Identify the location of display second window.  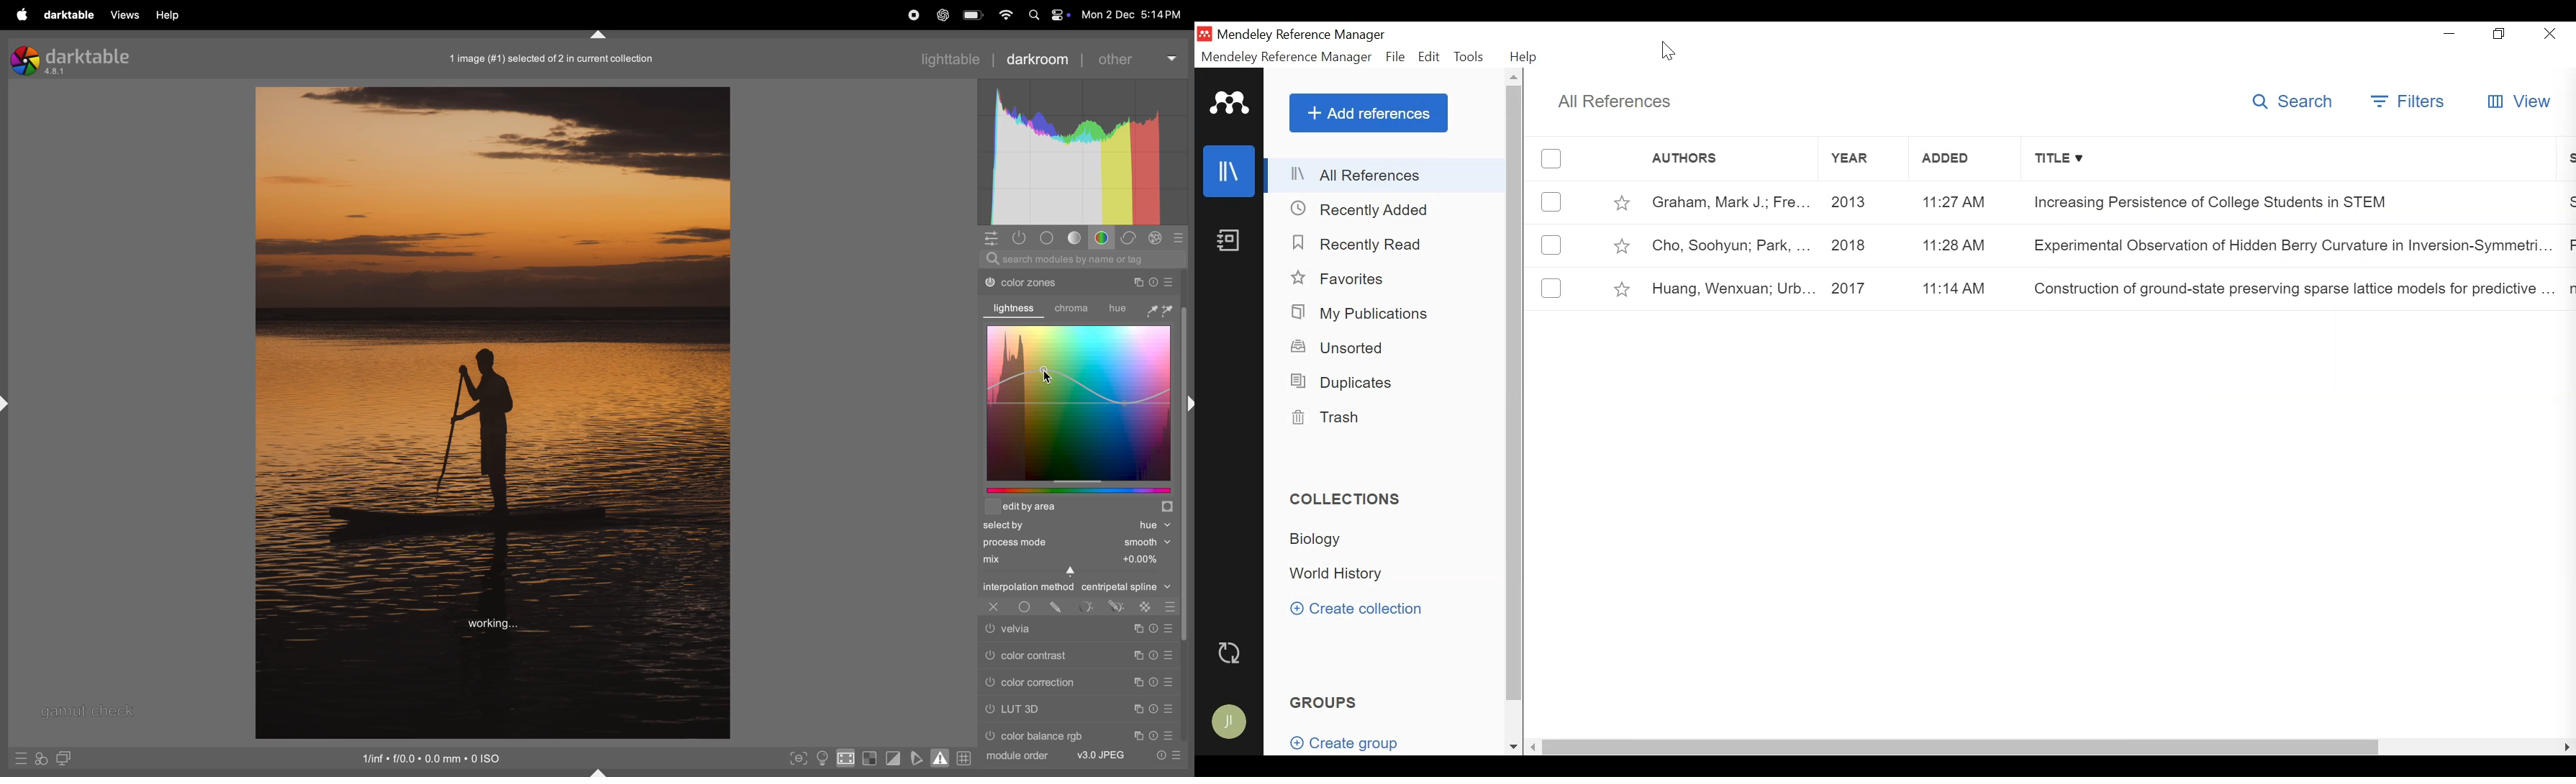
(66, 759).